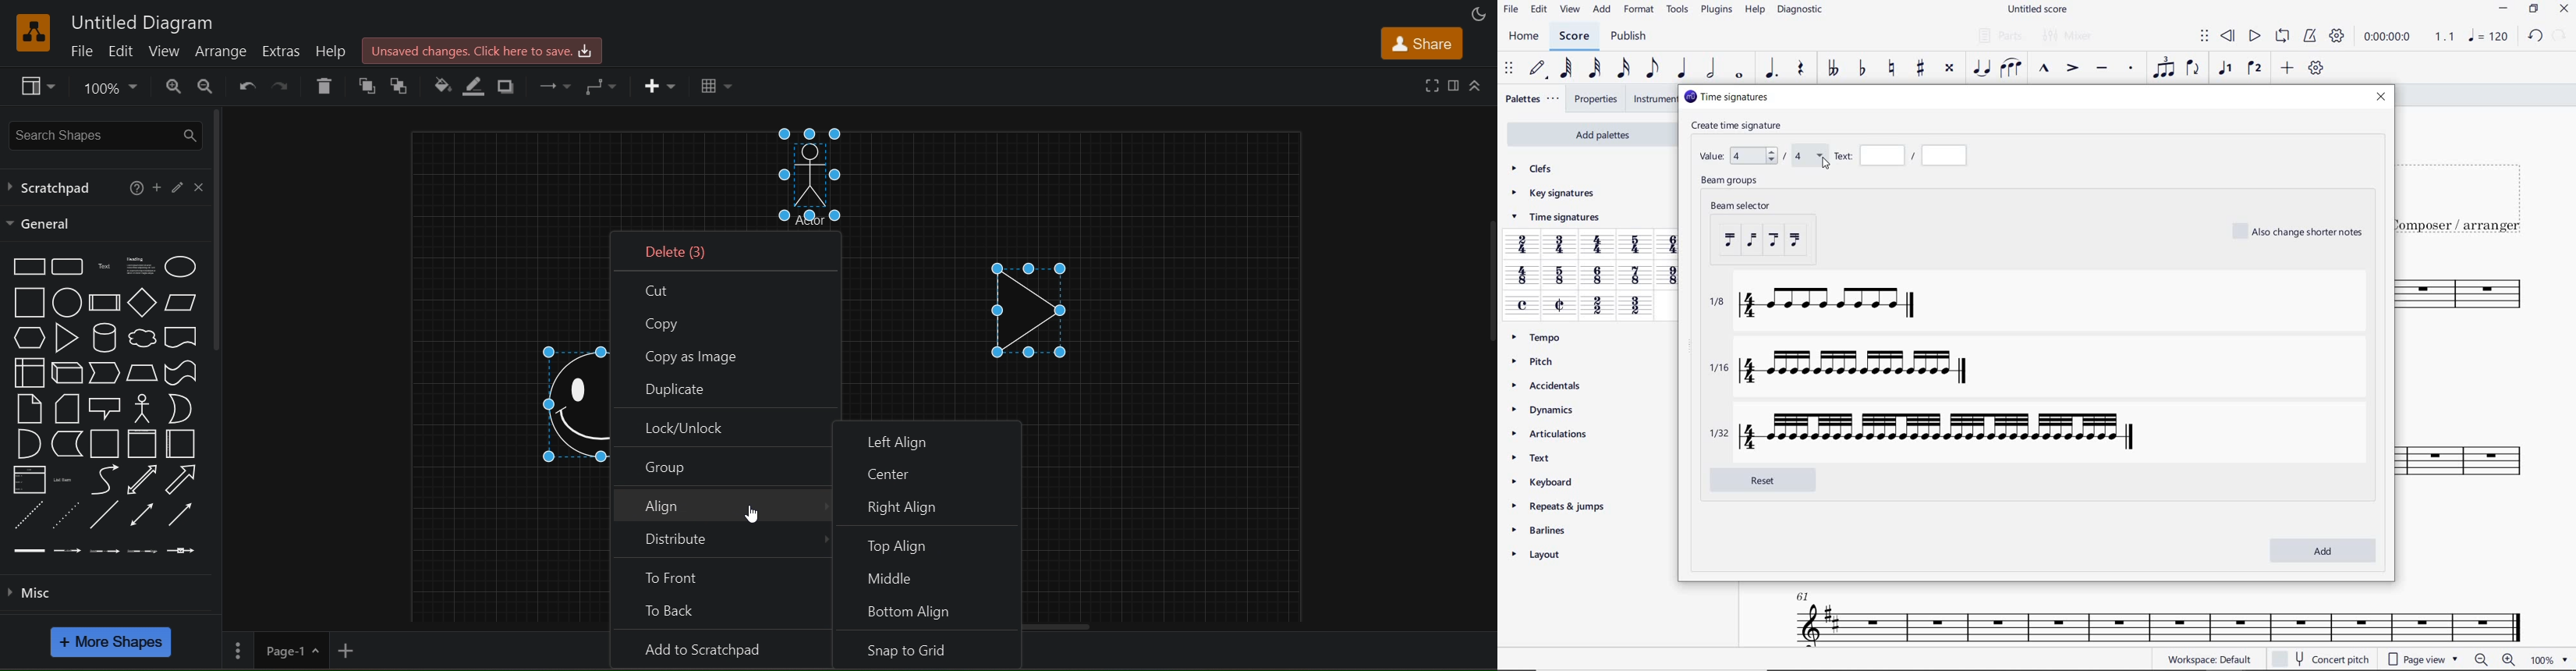  Describe the element at coordinates (1829, 305) in the screenshot. I see `1/8` at that location.